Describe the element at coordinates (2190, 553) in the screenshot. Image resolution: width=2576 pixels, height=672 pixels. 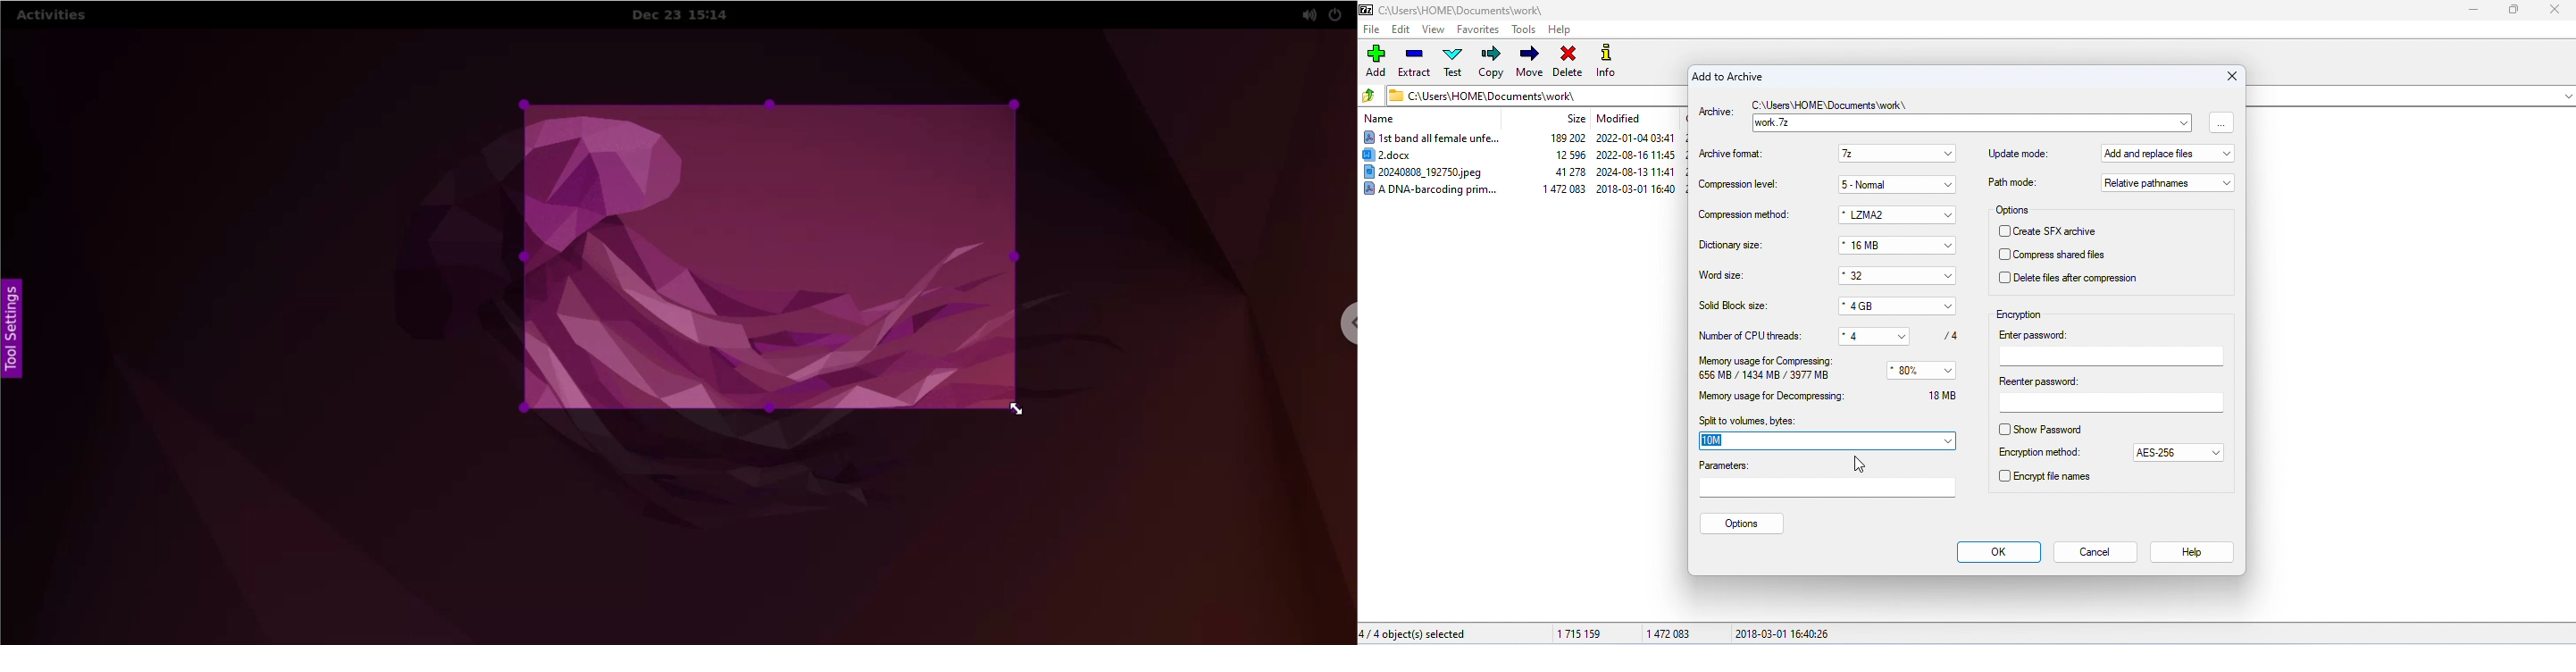
I see `help` at that location.